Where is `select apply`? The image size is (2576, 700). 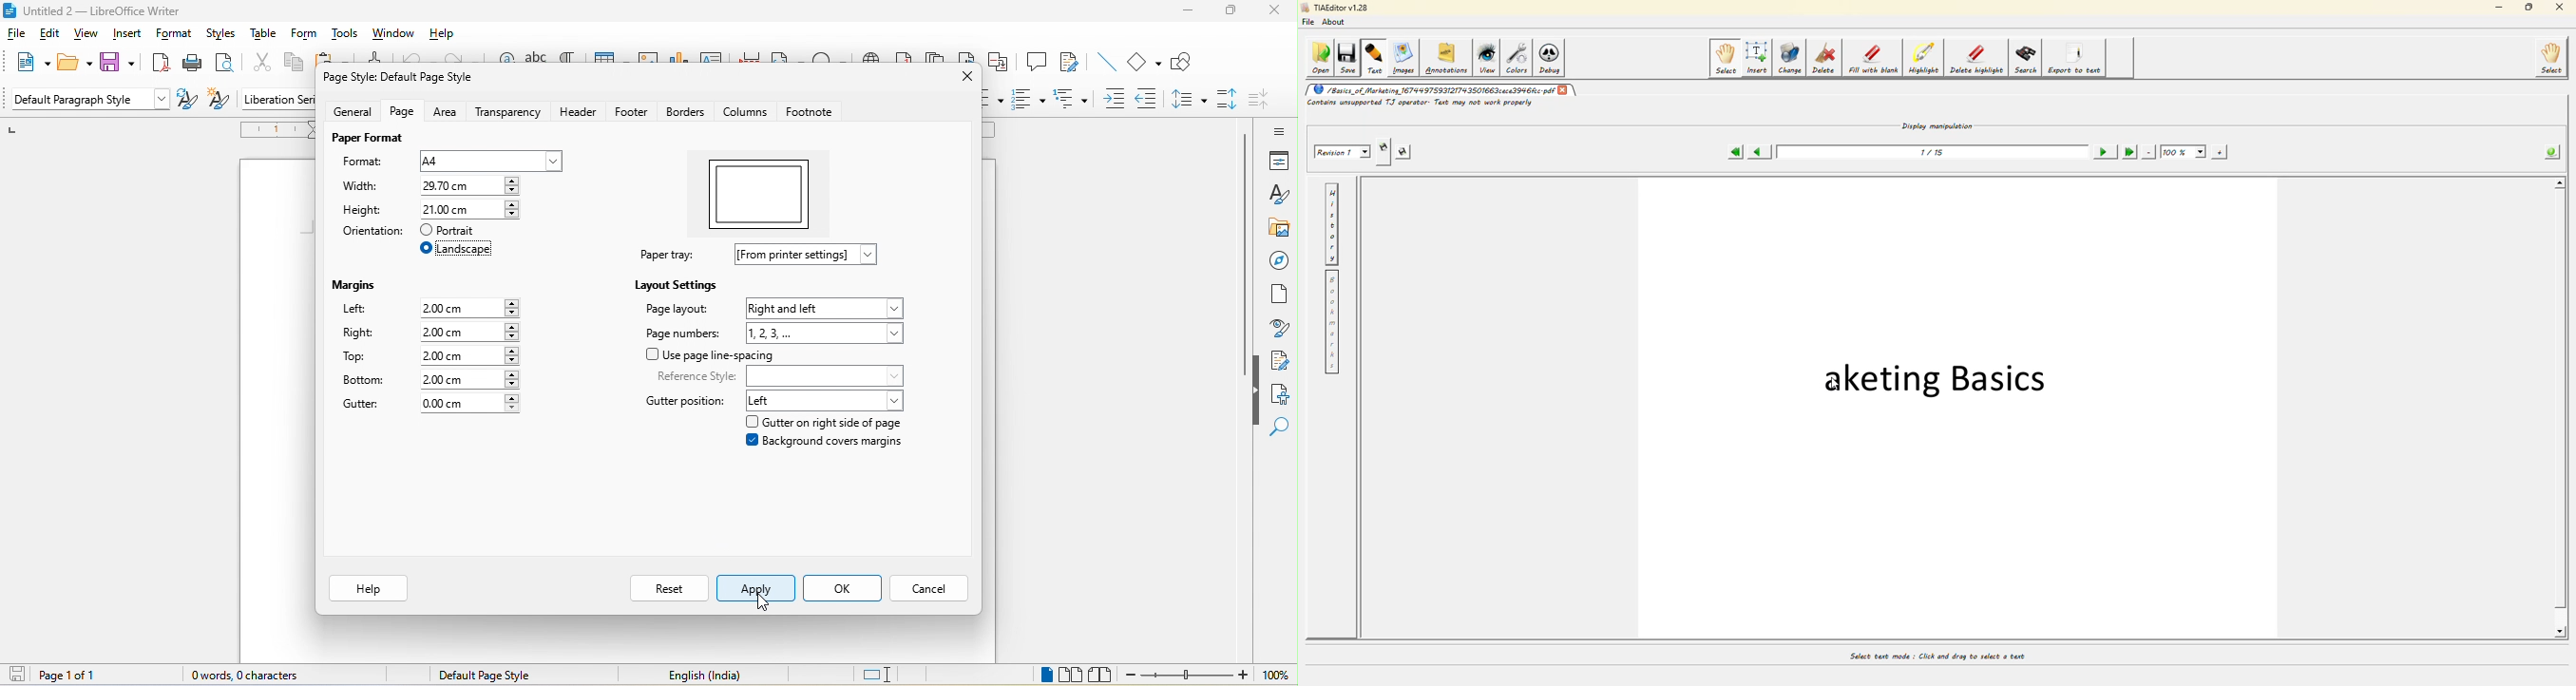 select apply is located at coordinates (754, 590).